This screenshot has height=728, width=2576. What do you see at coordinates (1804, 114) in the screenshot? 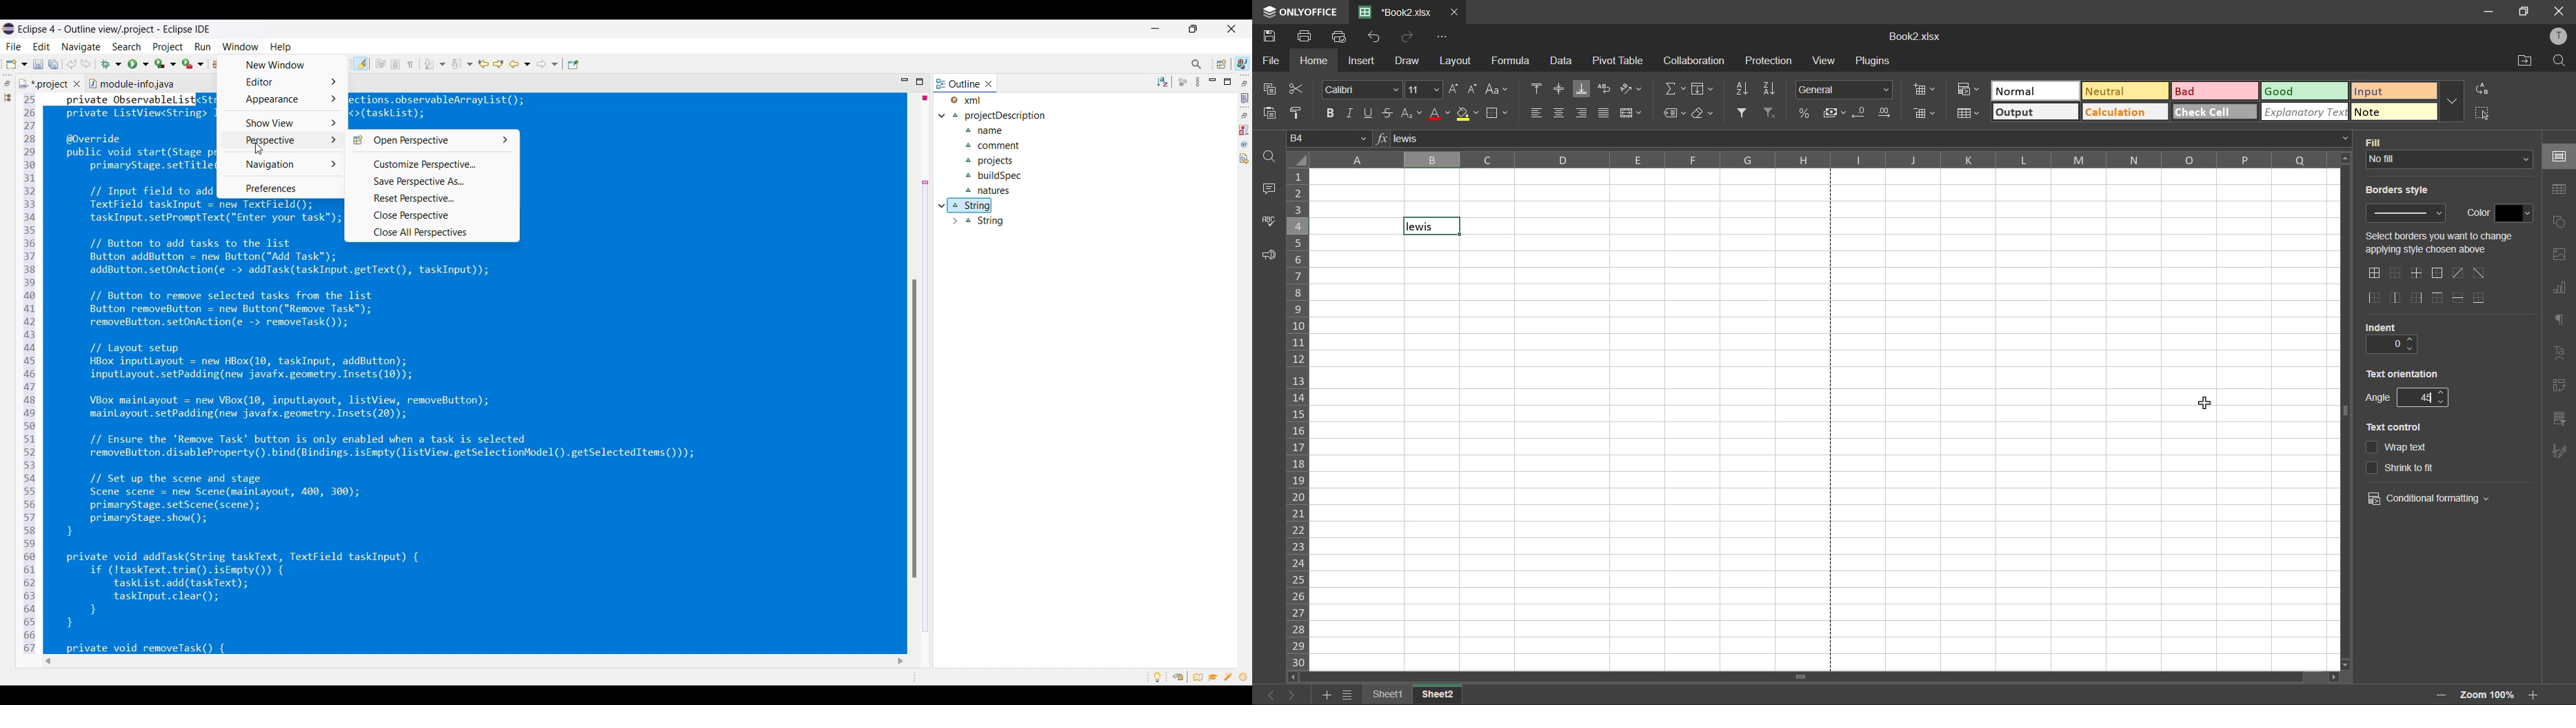
I see `percent` at bounding box center [1804, 114].